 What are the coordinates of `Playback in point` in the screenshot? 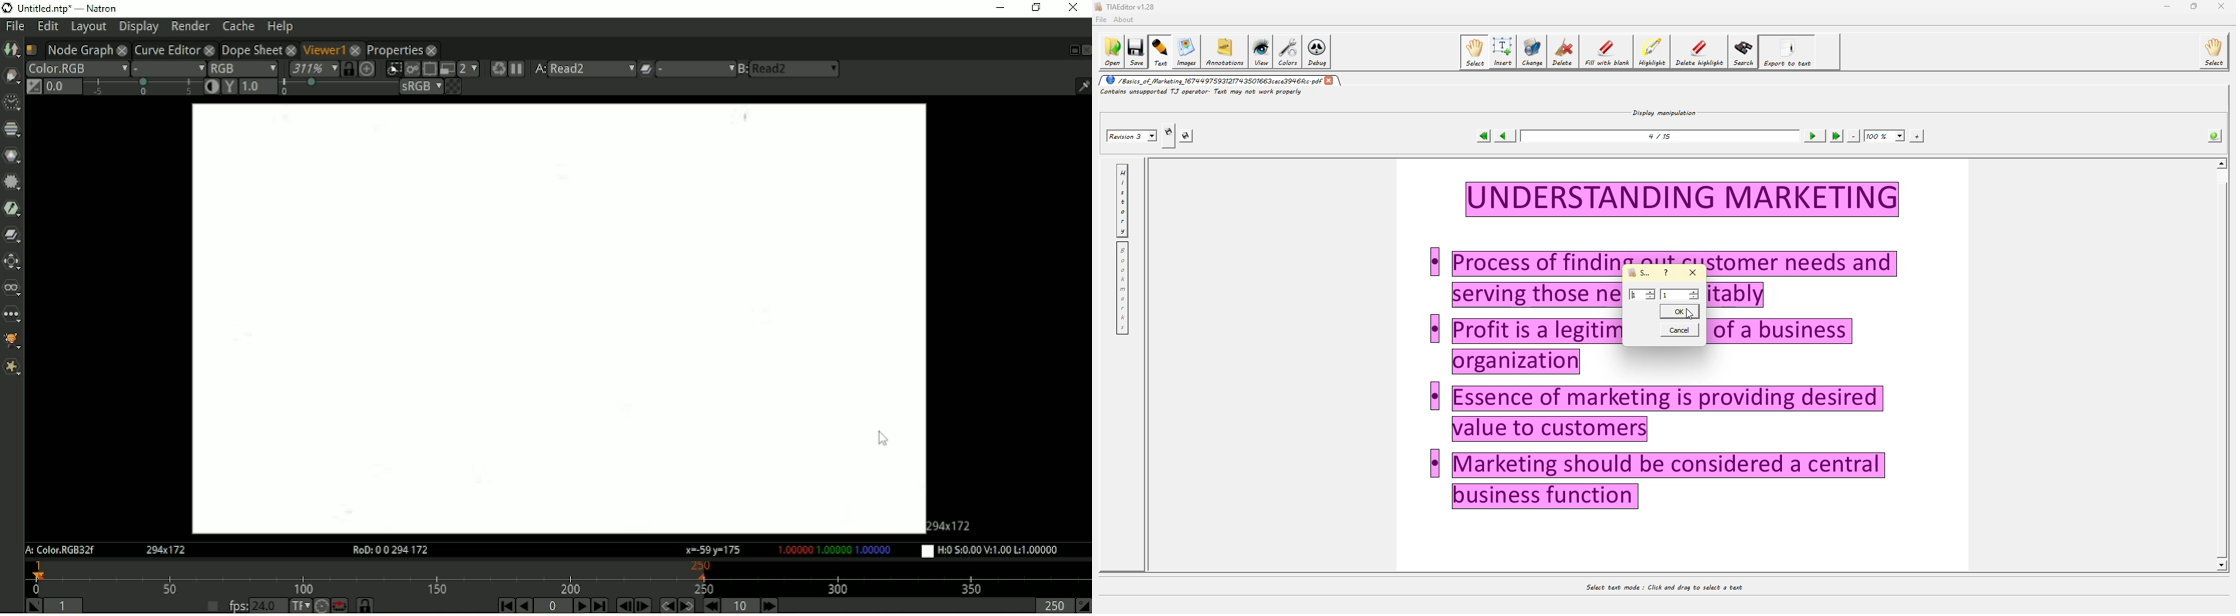 It's located at (66, 605).